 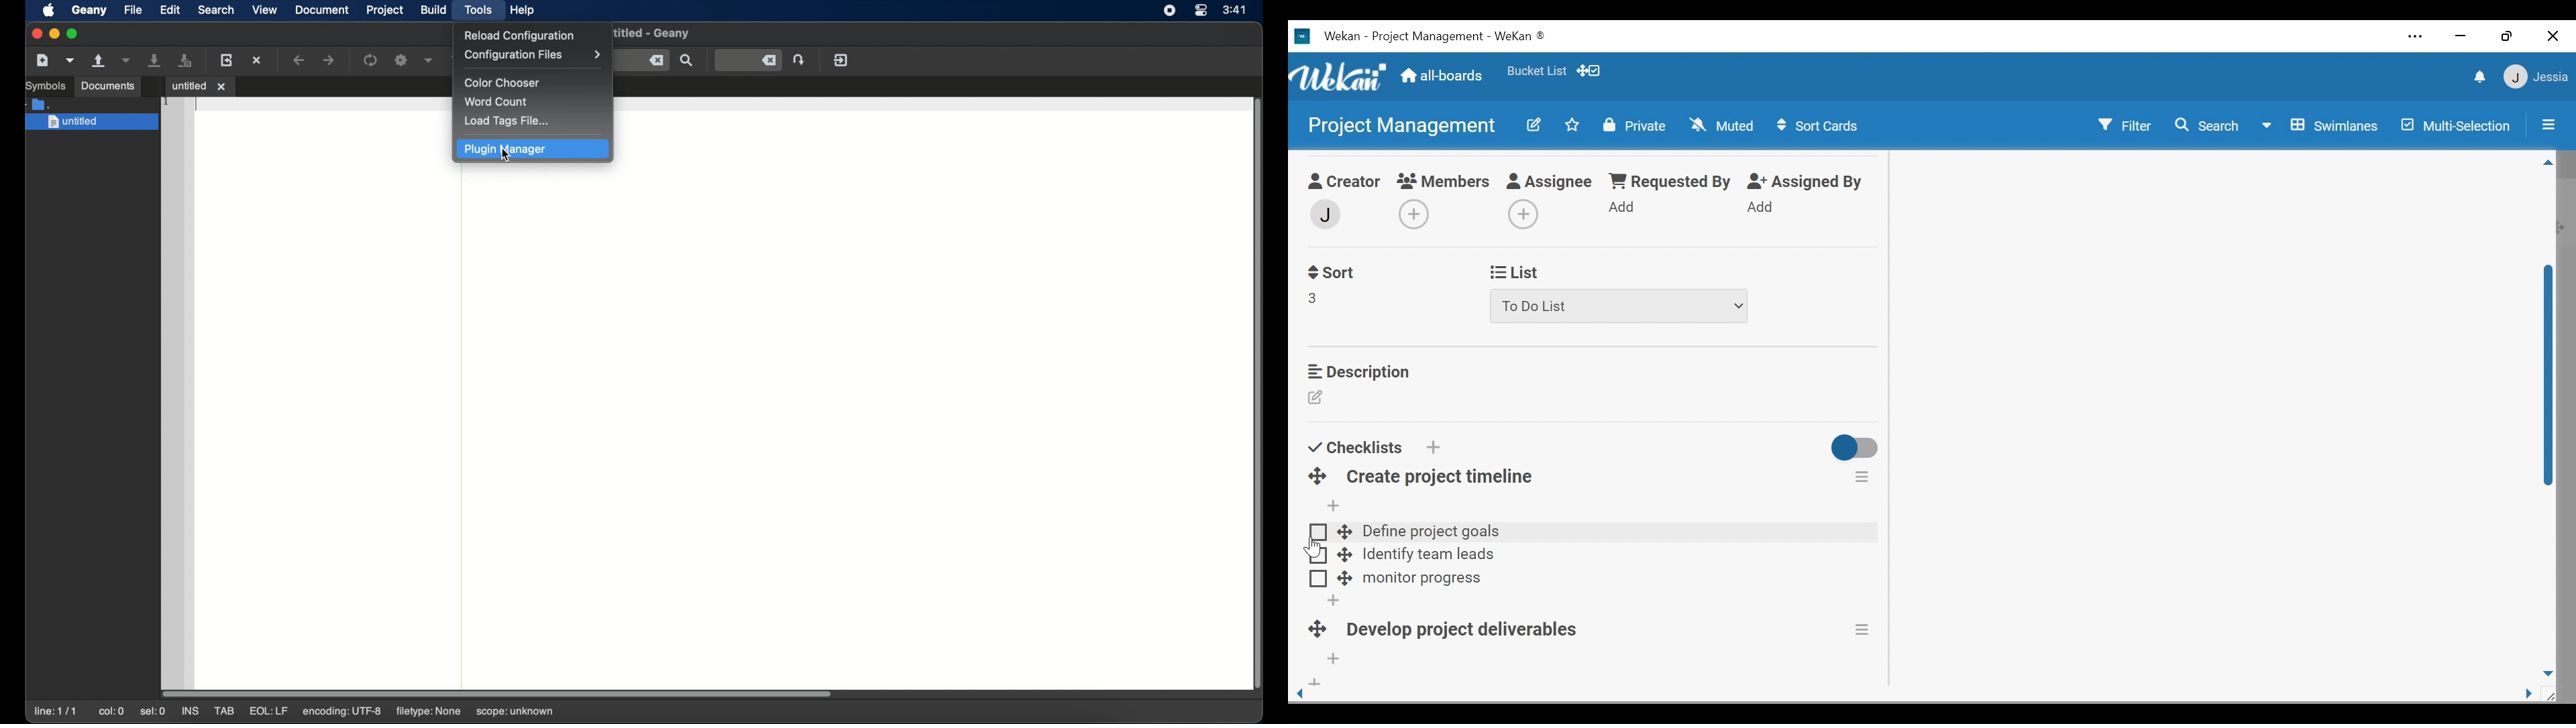 What do you see at coordinates (1313, 684) in the screenshot?
I see `add` at bounding box center [1313, 684].